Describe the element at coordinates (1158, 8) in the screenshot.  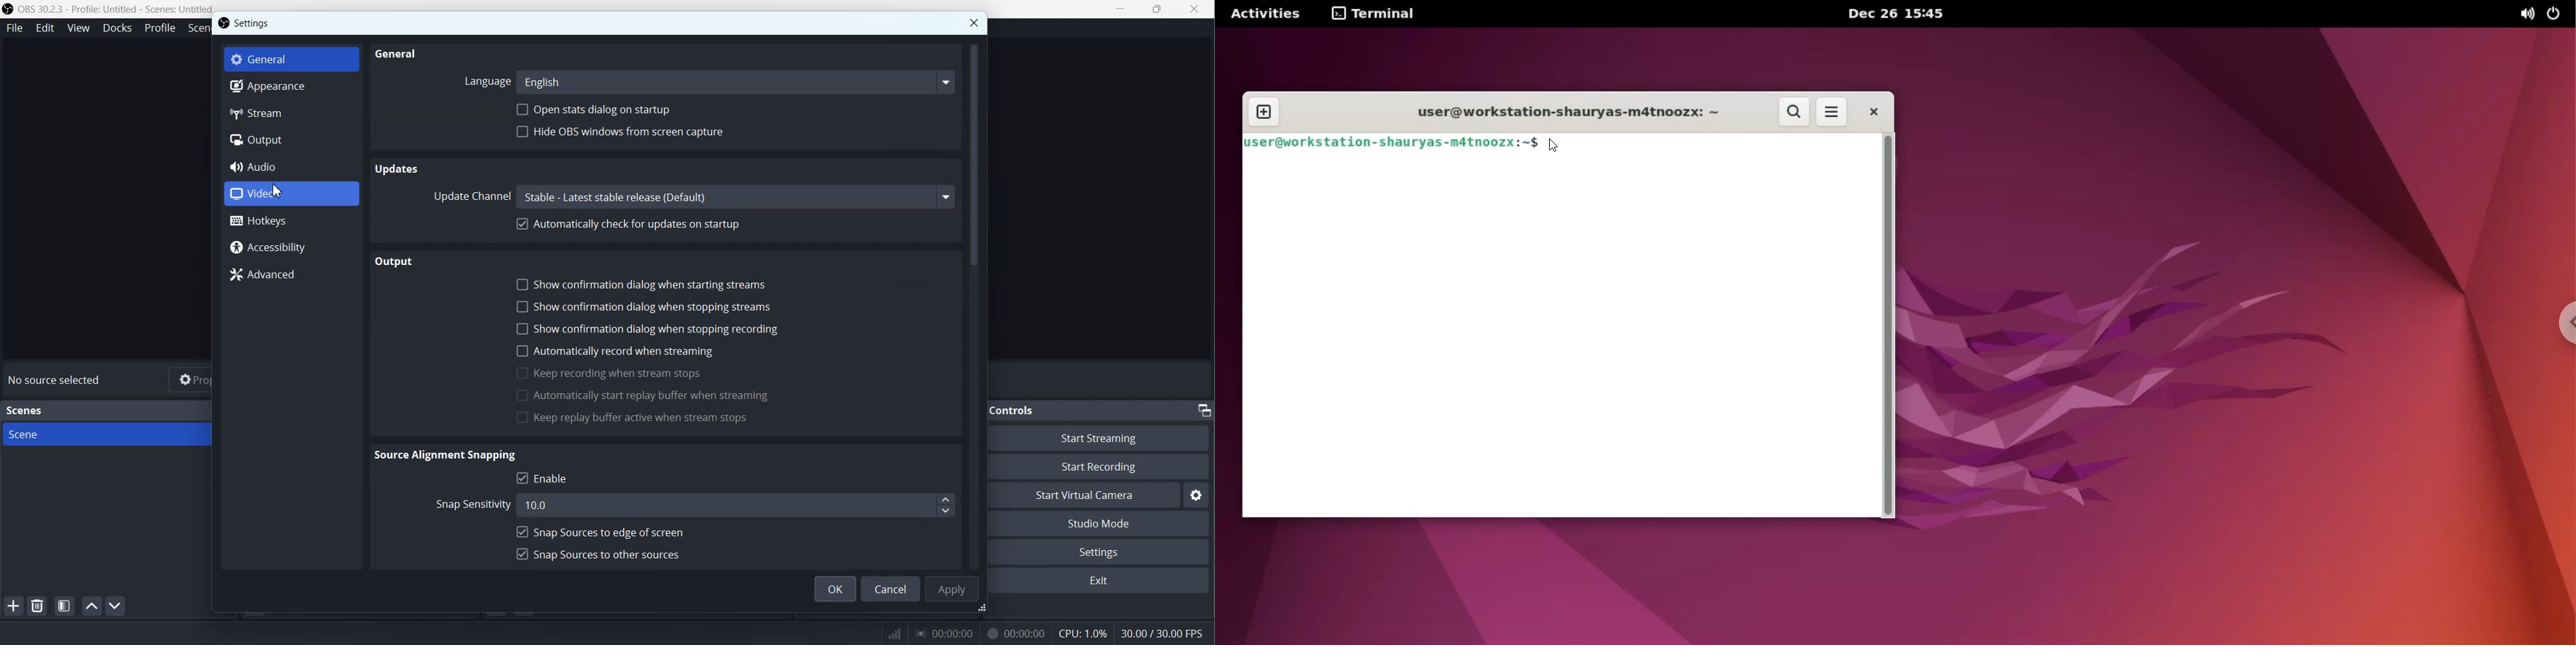
I see `Maximize` at that location.